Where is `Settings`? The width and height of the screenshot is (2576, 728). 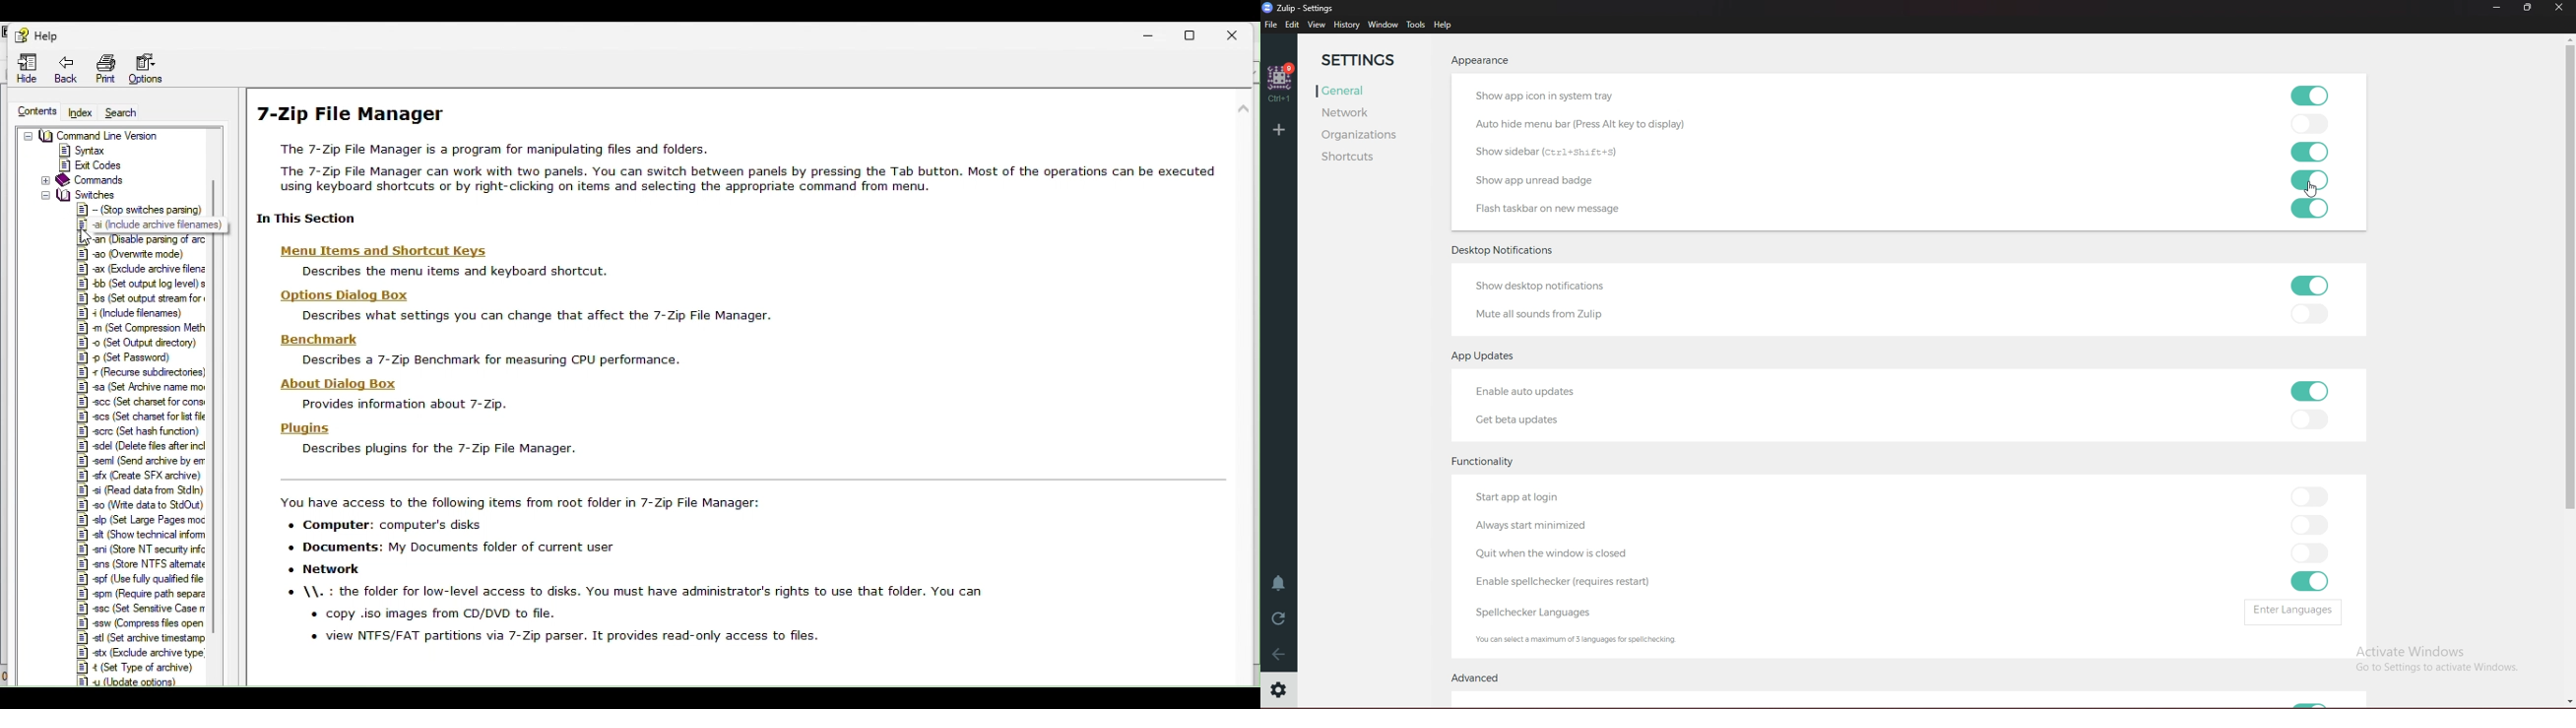
Settings is located at coordinates (1368, 59).